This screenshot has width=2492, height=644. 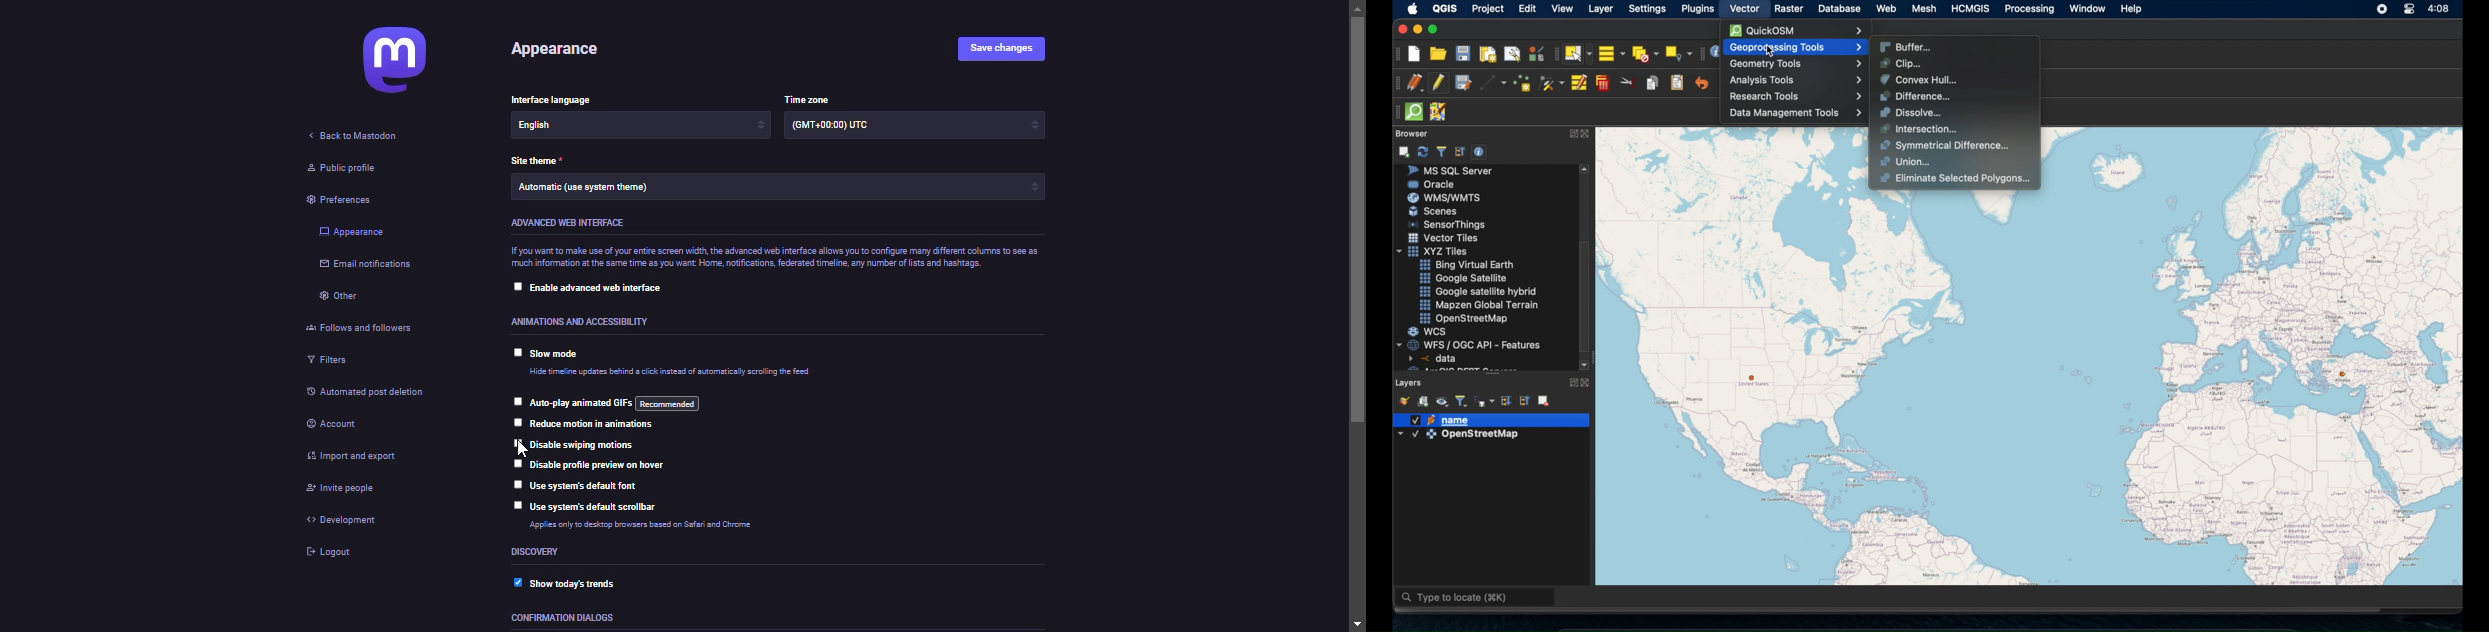 I want to click on edit, so click(x=1529, y=9).